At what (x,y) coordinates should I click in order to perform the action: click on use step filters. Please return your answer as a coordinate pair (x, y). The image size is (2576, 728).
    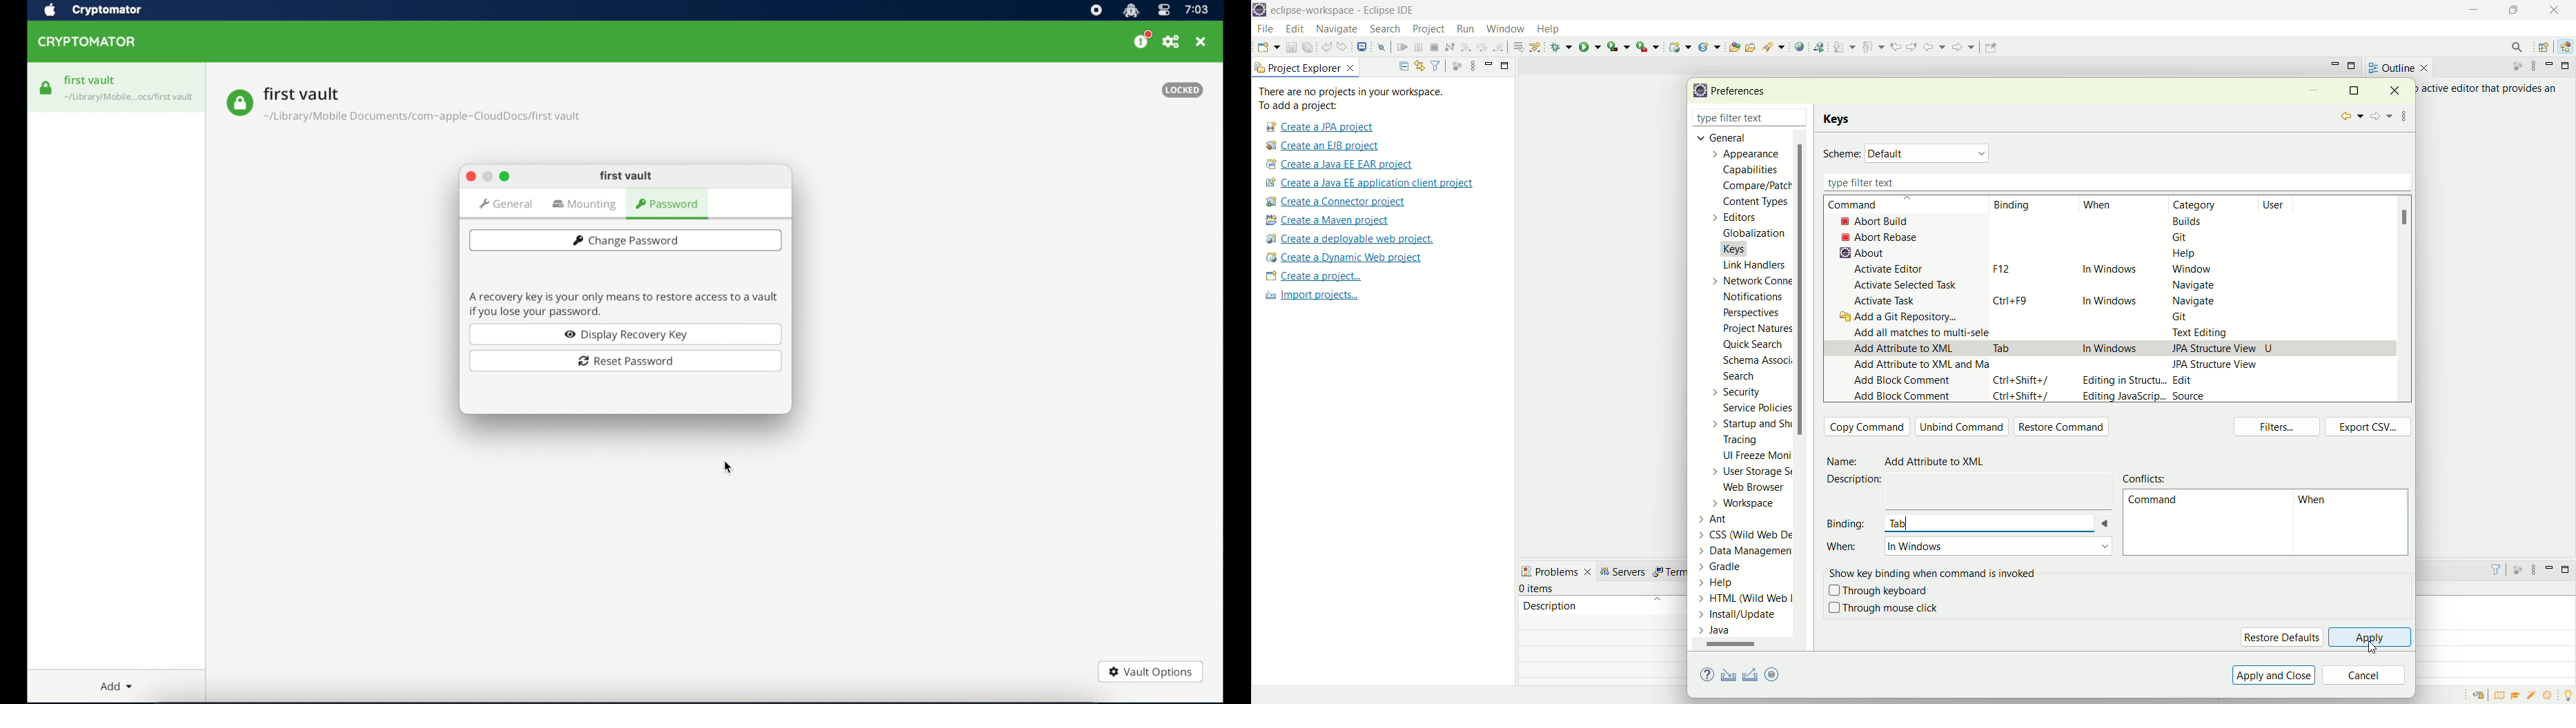
    Looking at the image, I should click on (1536, 46).